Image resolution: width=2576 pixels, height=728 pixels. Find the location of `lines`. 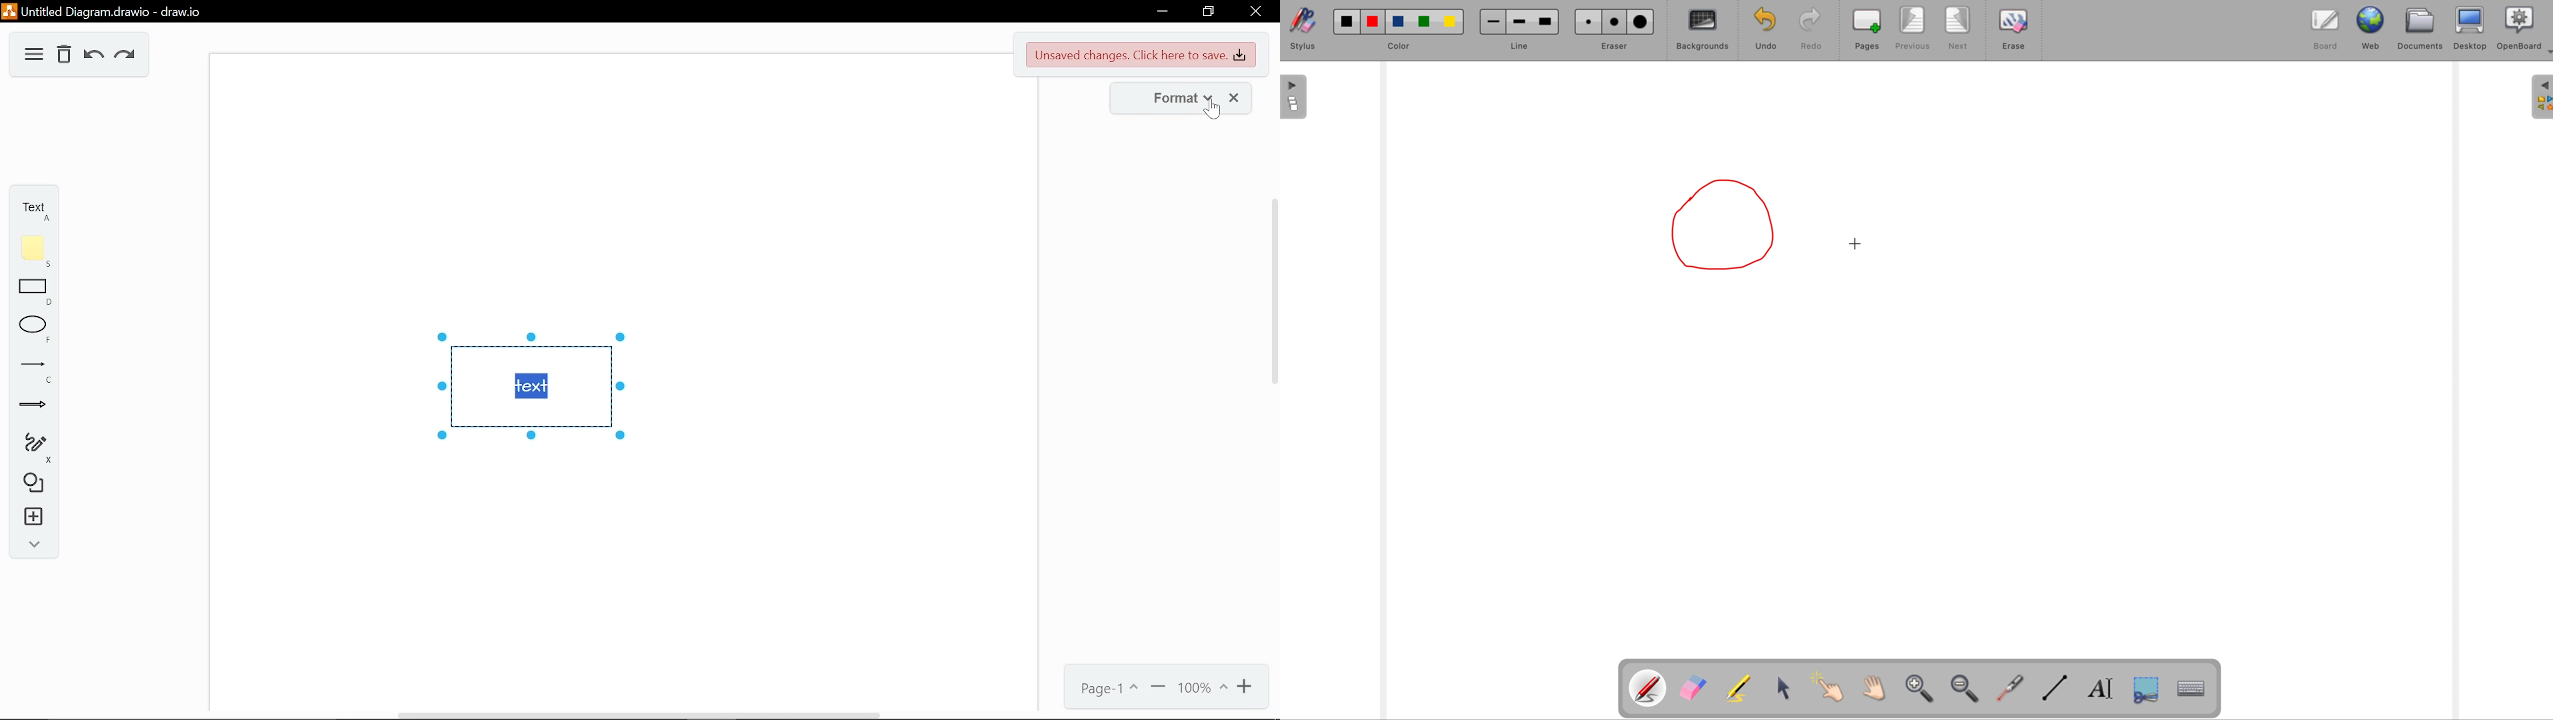

lines is located at coordinates (29, 371).